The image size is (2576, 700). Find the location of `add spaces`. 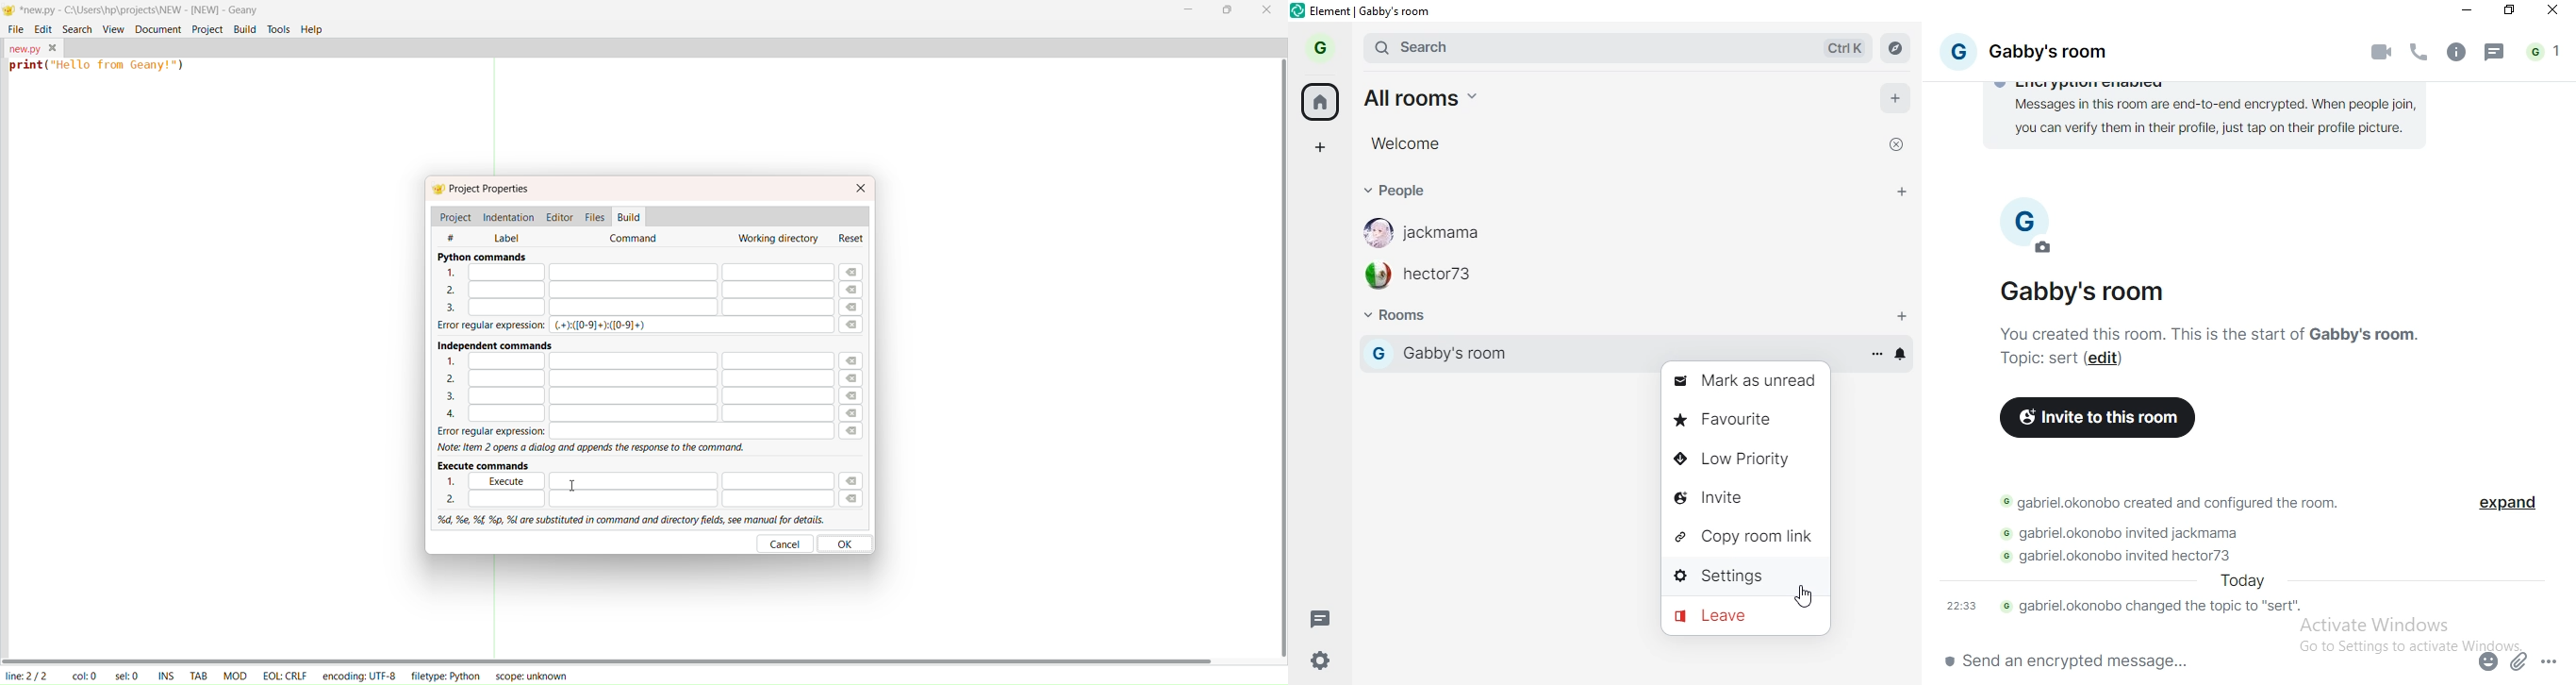

add spaces is located at coordinates (1319, 145).